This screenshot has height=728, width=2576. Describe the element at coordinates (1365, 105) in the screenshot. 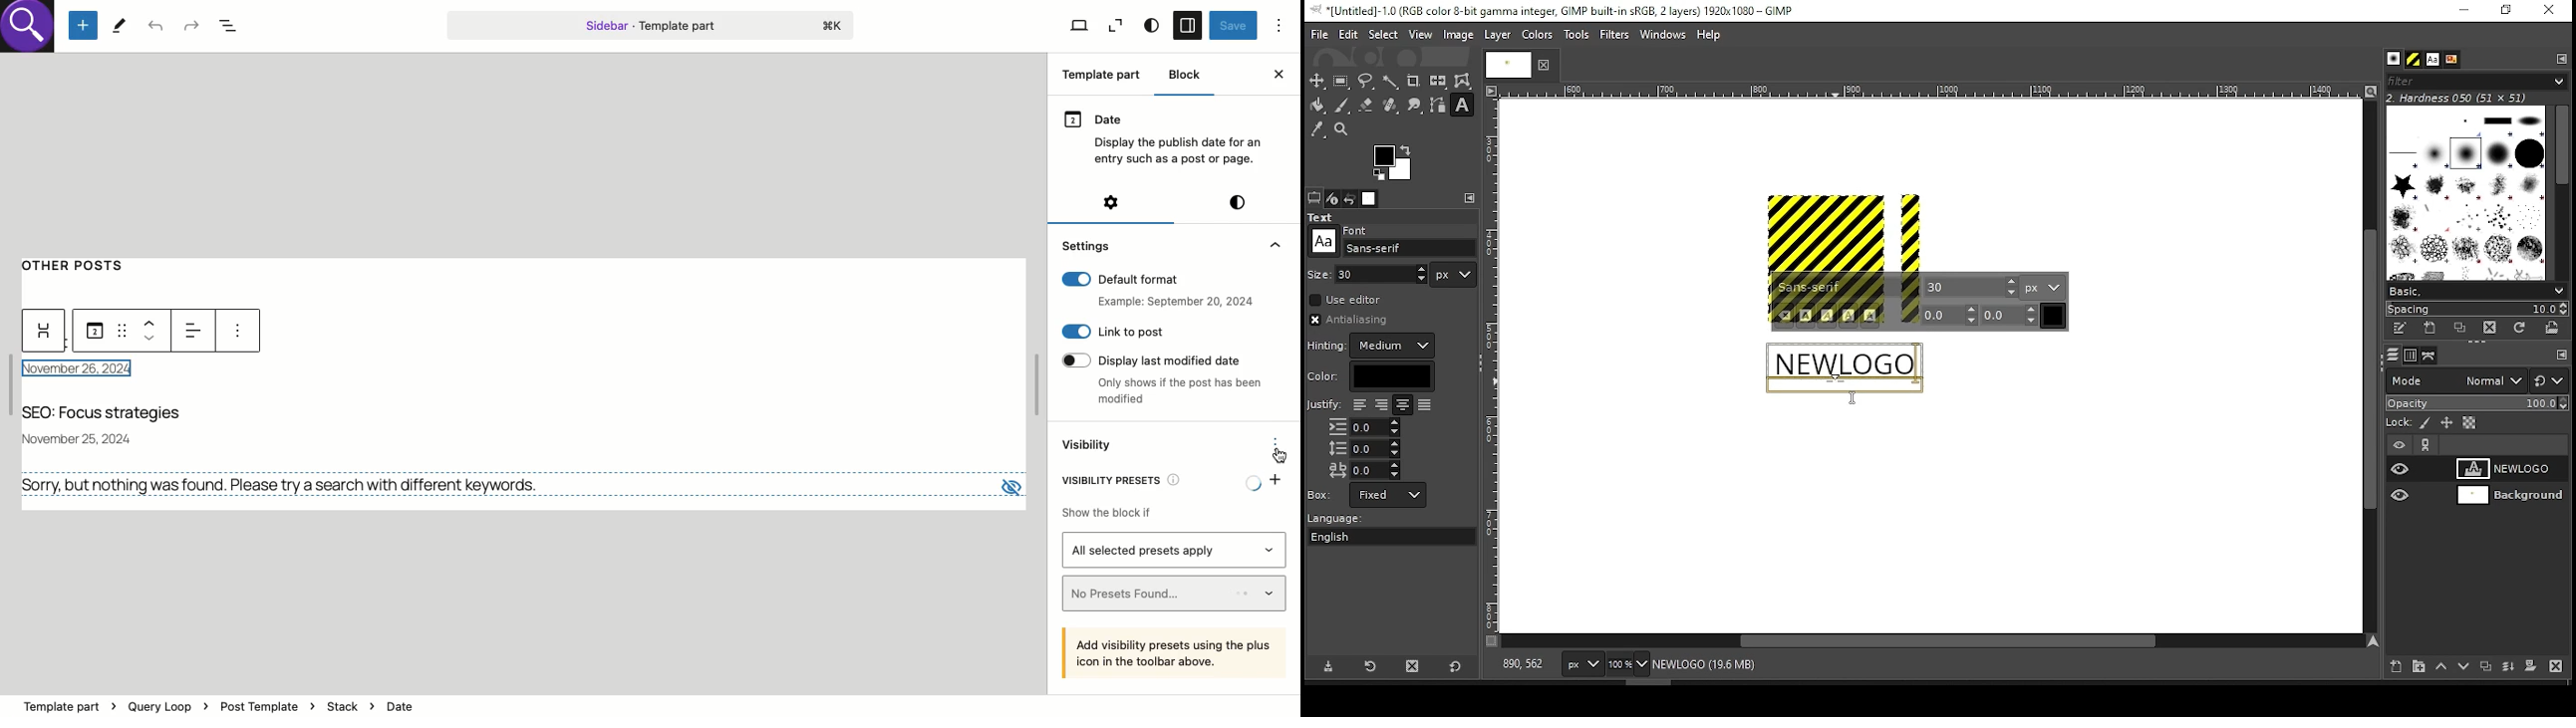

I see `eraser tool` at that location.